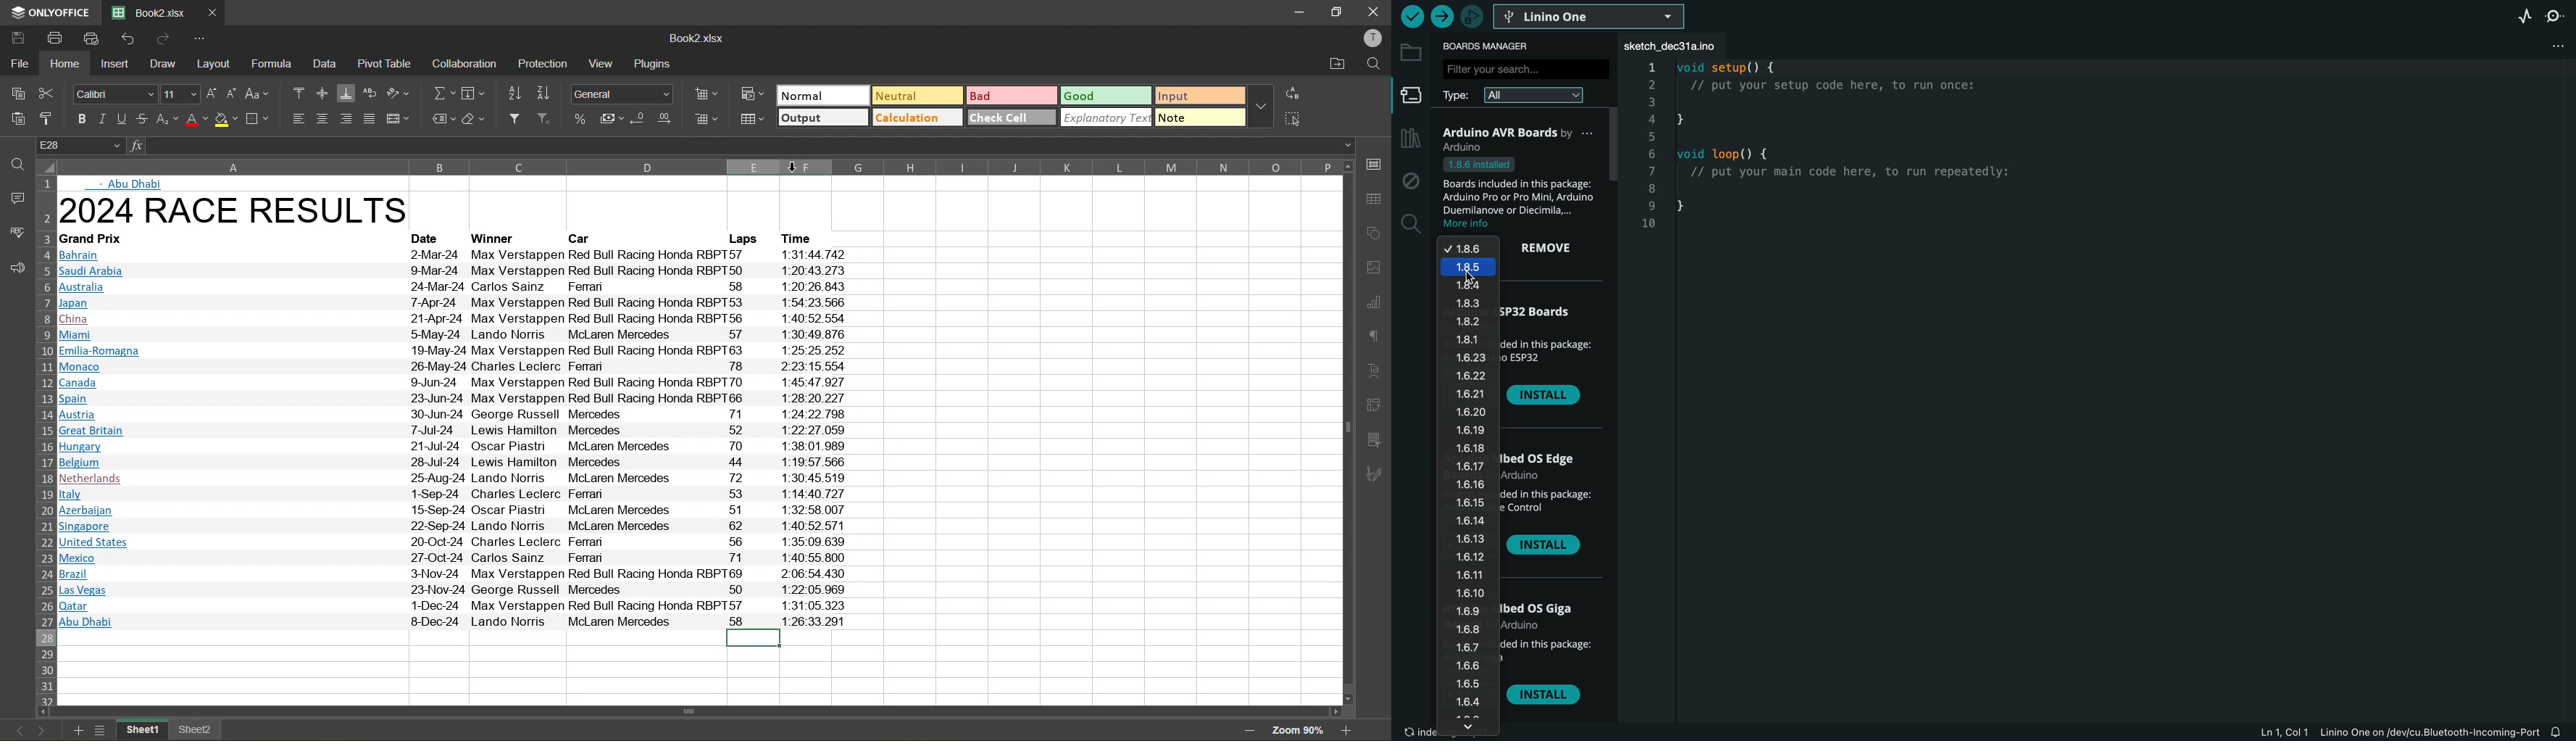  I want to click on Date, so click(432, 239).